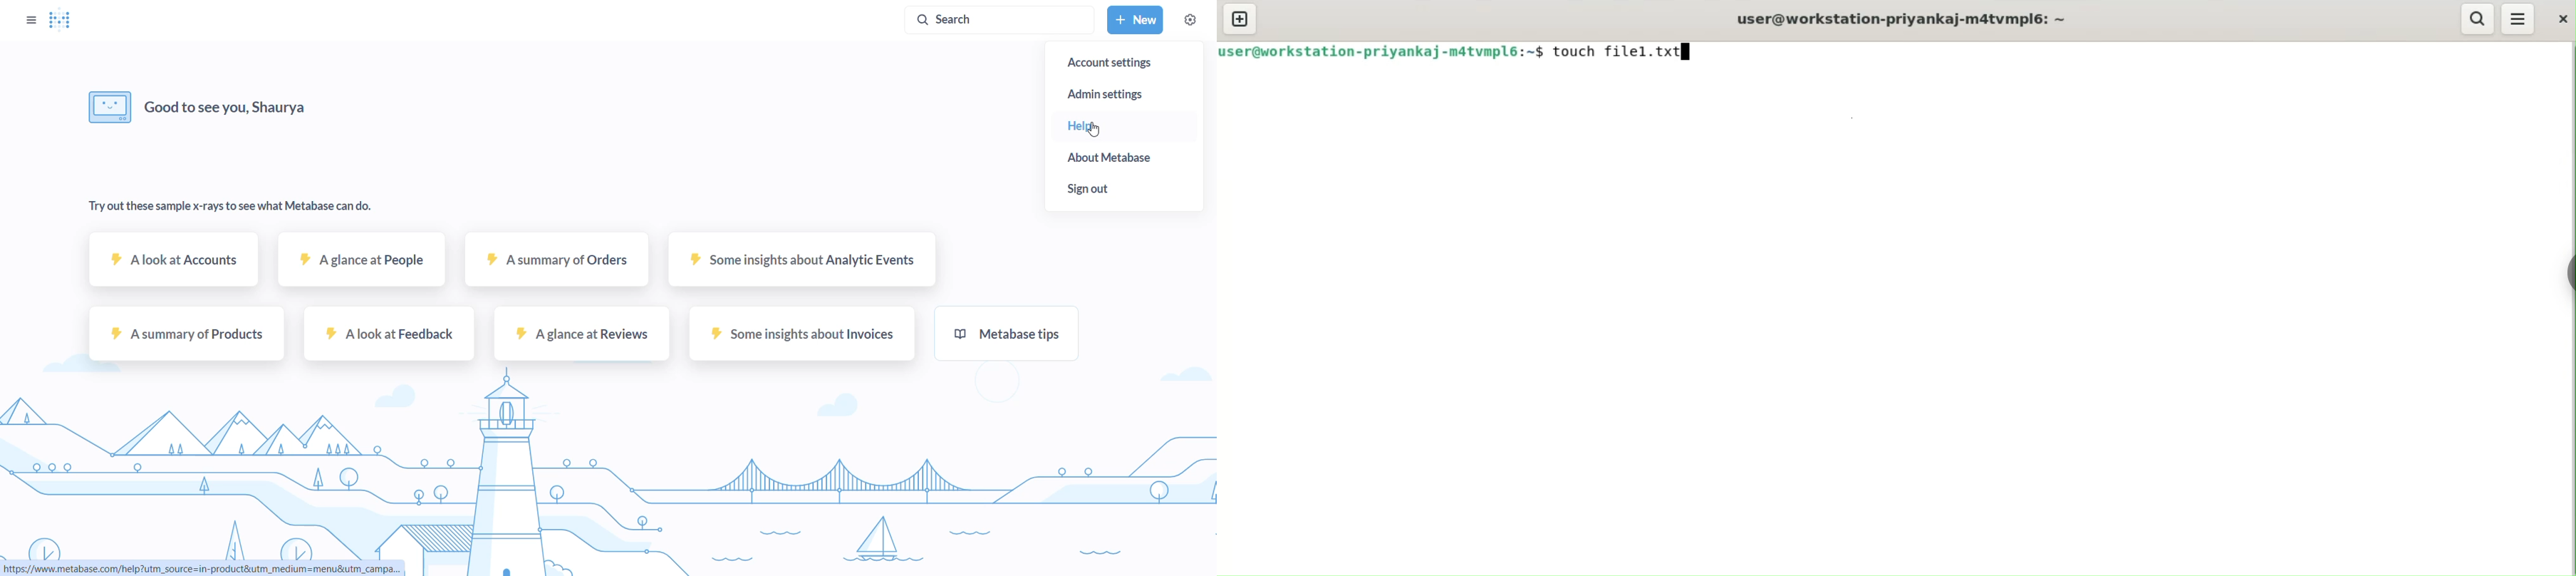  Describe the element at coordinates (363, 266) in the screenshot. I see `A glance at people sample` at that location.